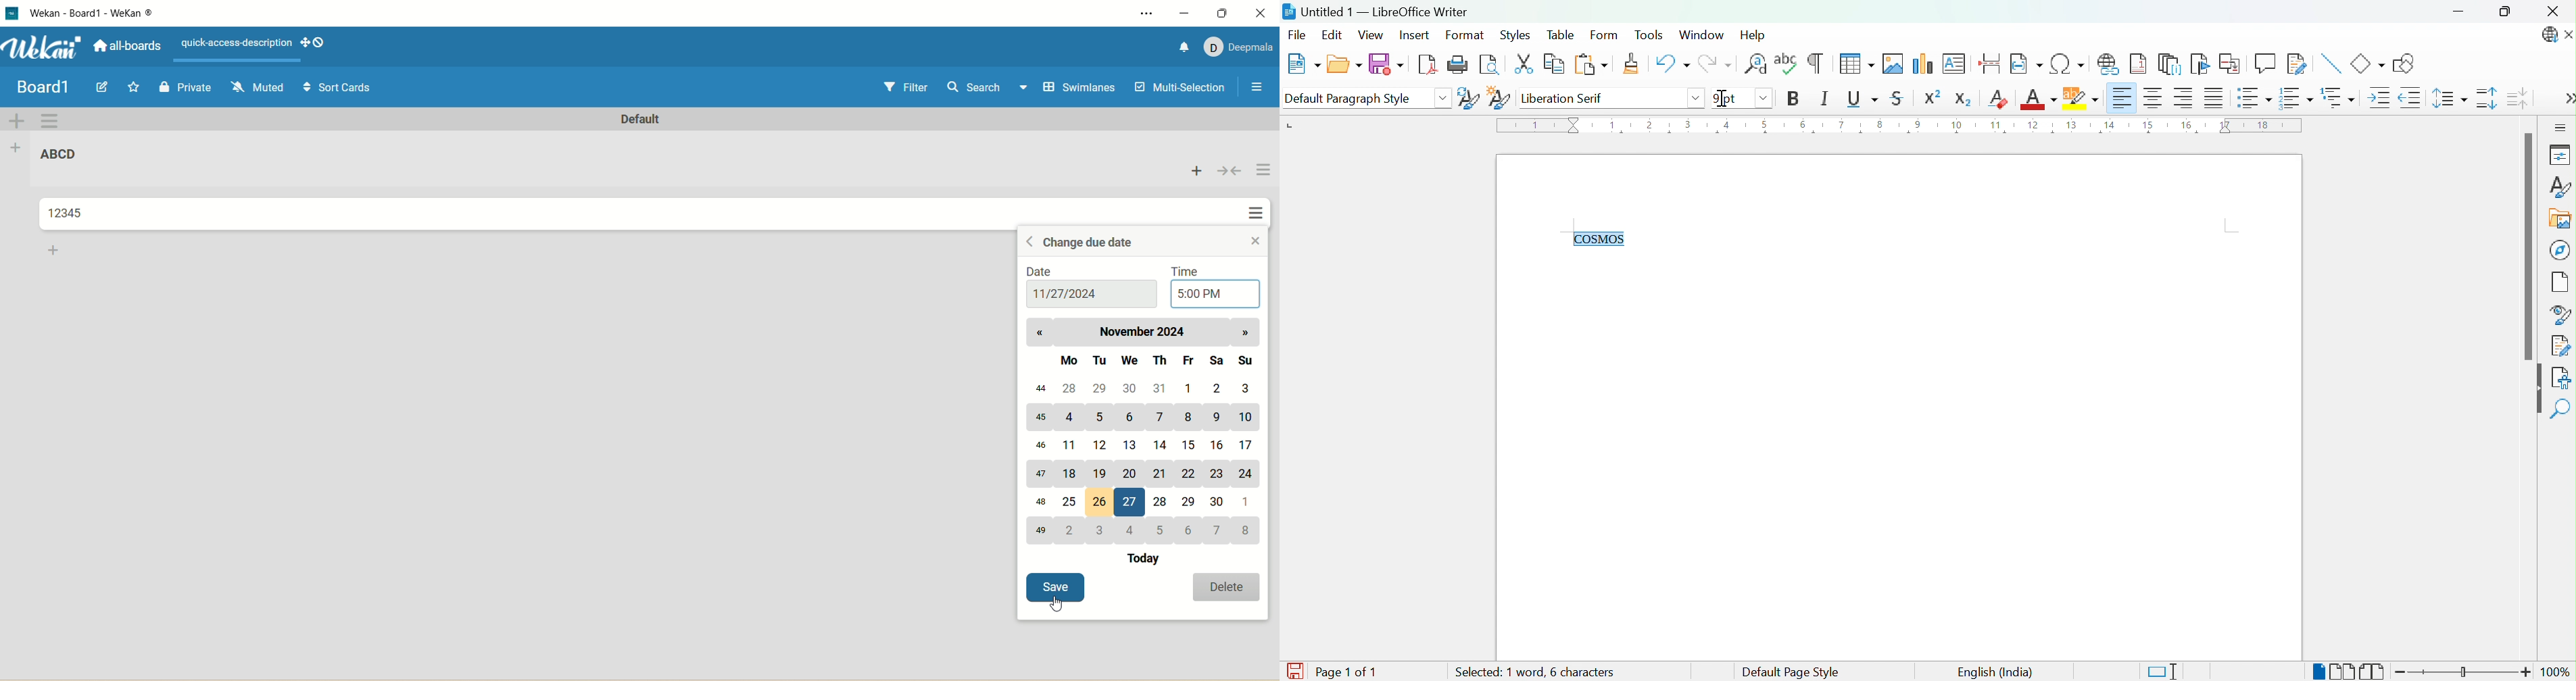 The height and width of the screenshot is (700, 2576). Describe the element at coordinates (2343, 672) in the screenshot. I see `Multiple-page view` at that location.